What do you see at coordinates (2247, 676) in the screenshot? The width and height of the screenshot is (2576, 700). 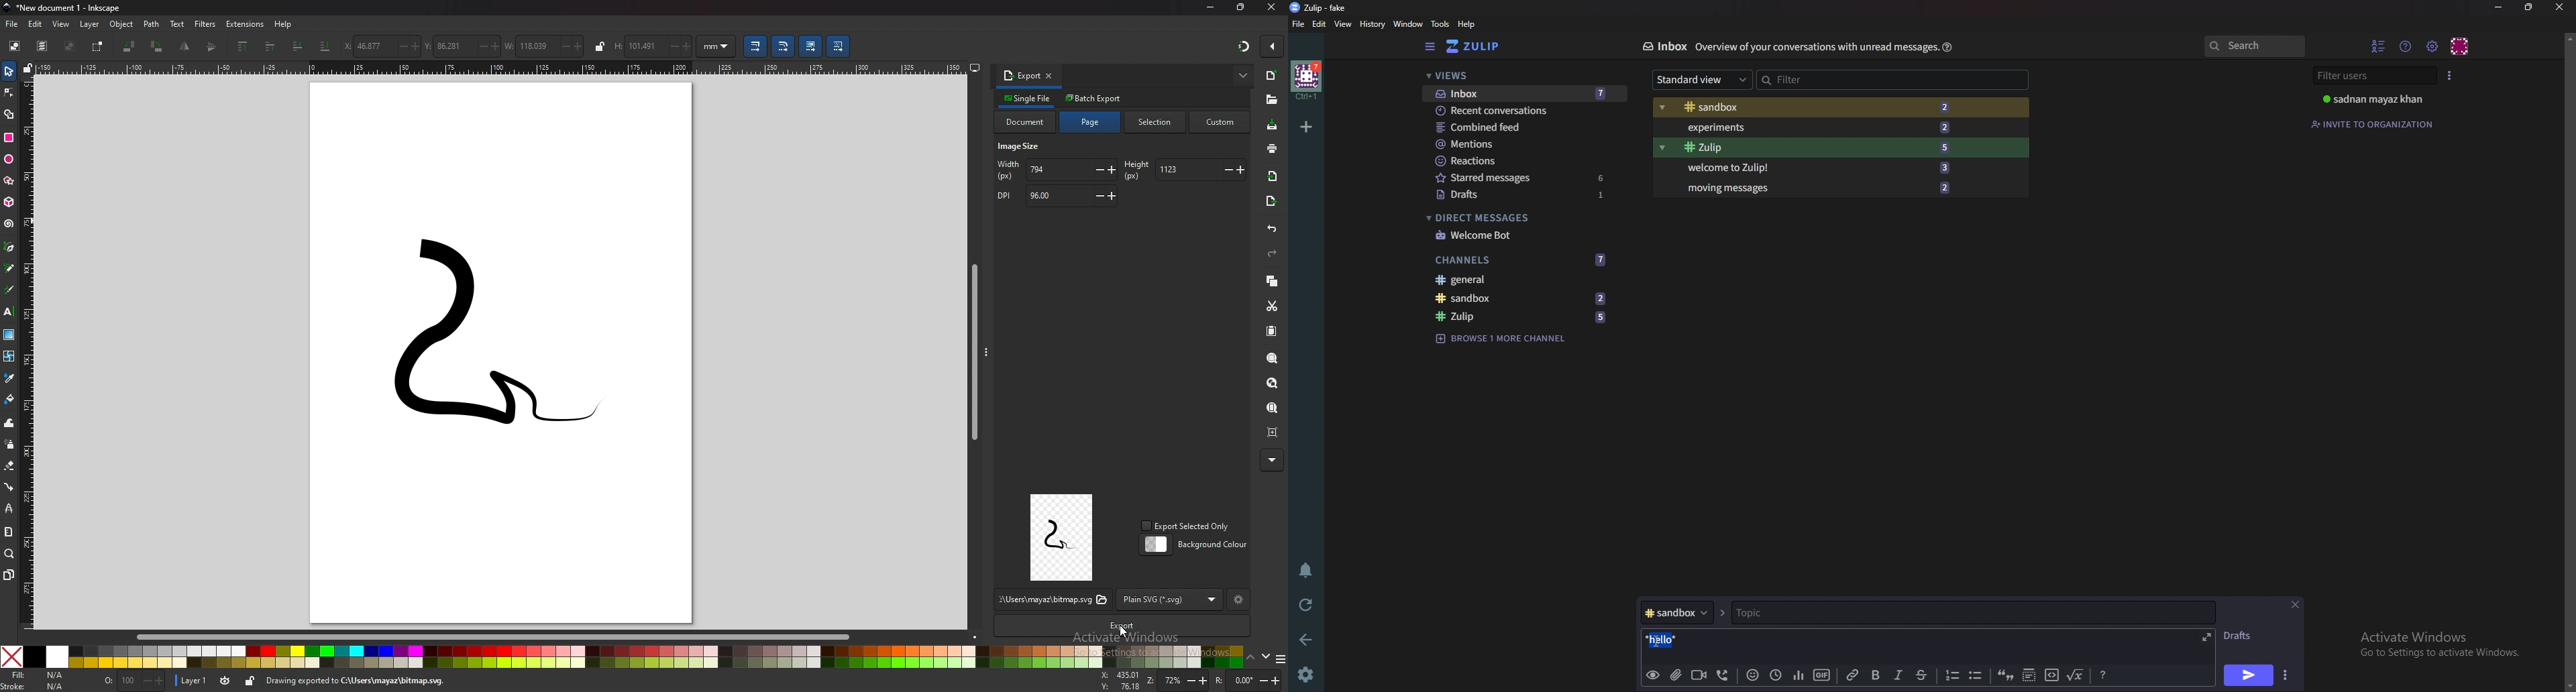 I see `send` at bounding box center [2247, 676].